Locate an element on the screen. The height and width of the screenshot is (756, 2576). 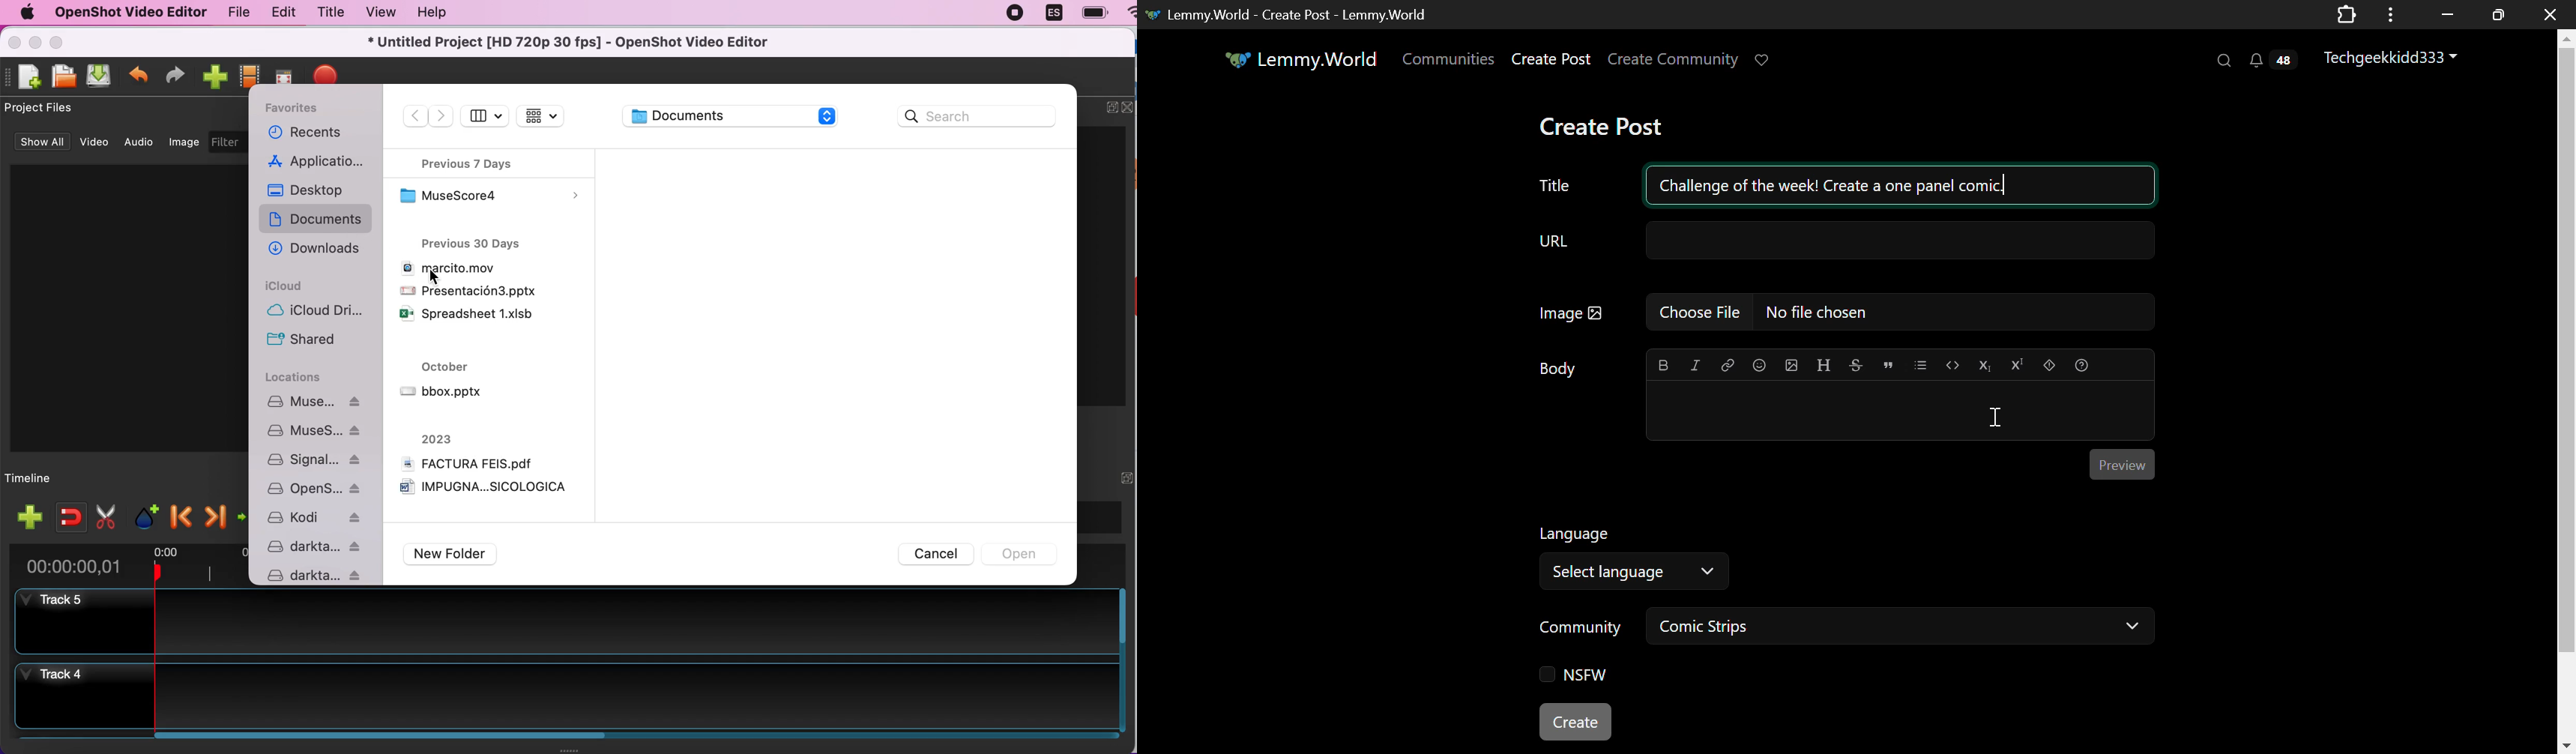
Superscript is located at coordinates (2017, 364).